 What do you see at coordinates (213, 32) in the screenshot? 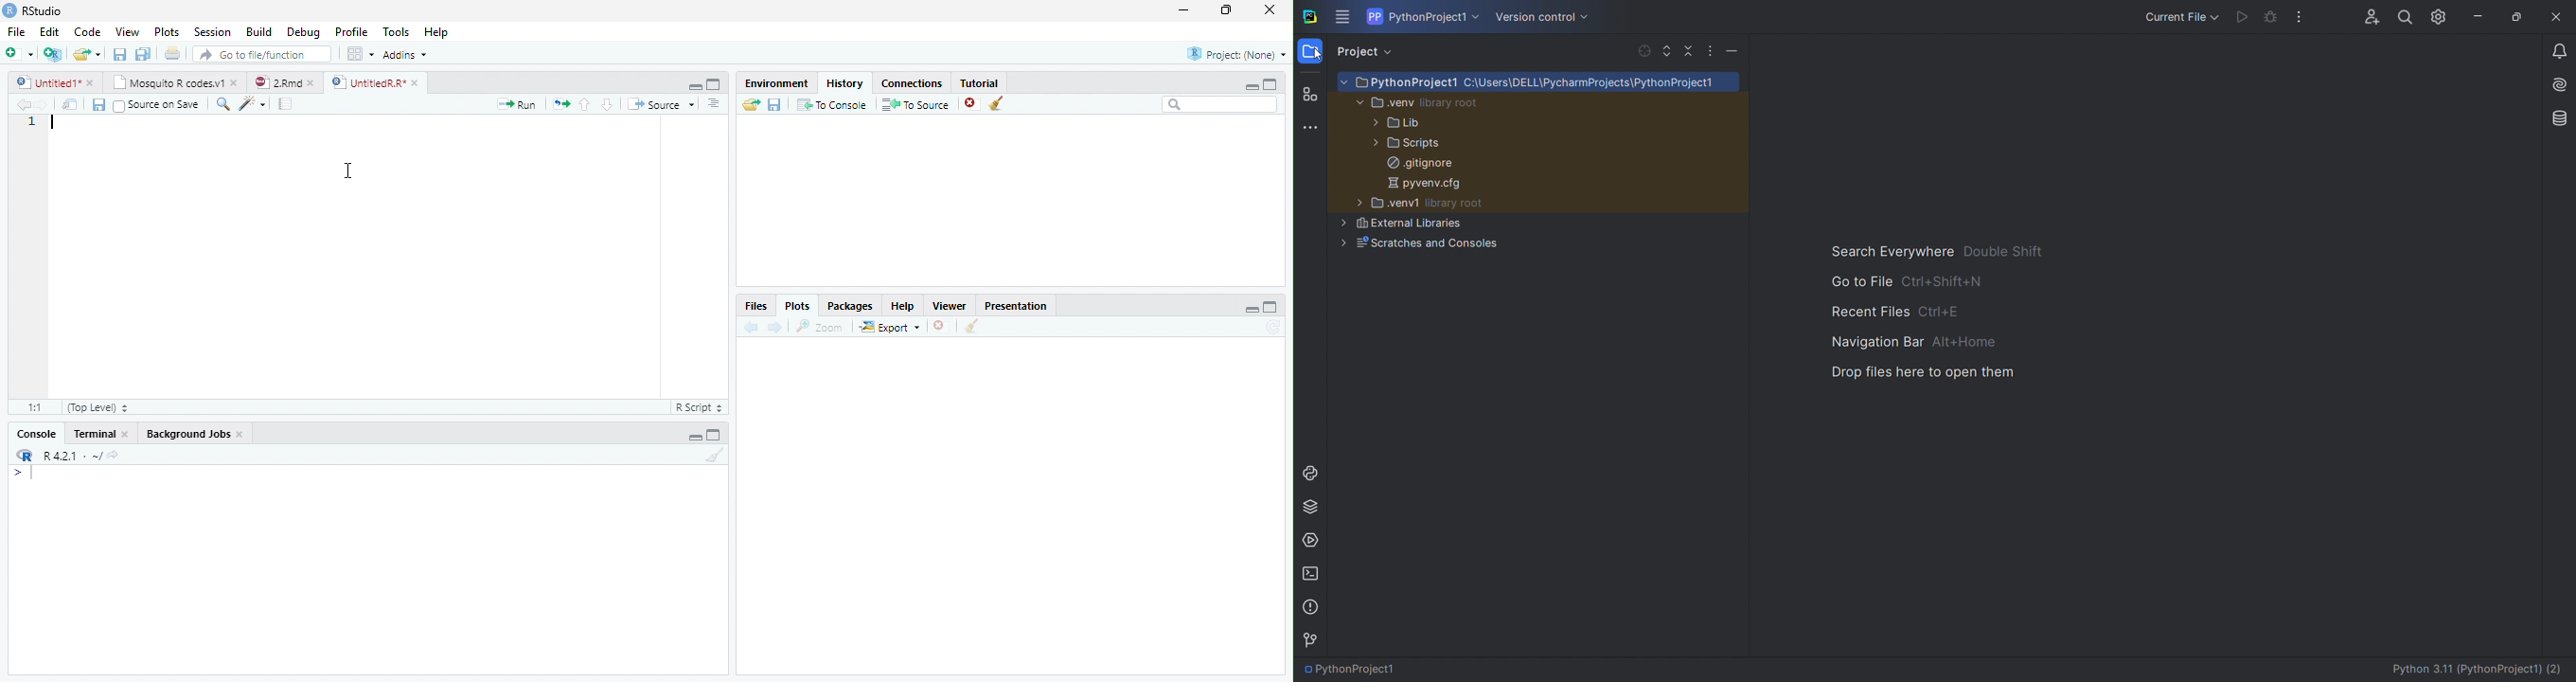
I see `Session` at bounding box center [213, 32].